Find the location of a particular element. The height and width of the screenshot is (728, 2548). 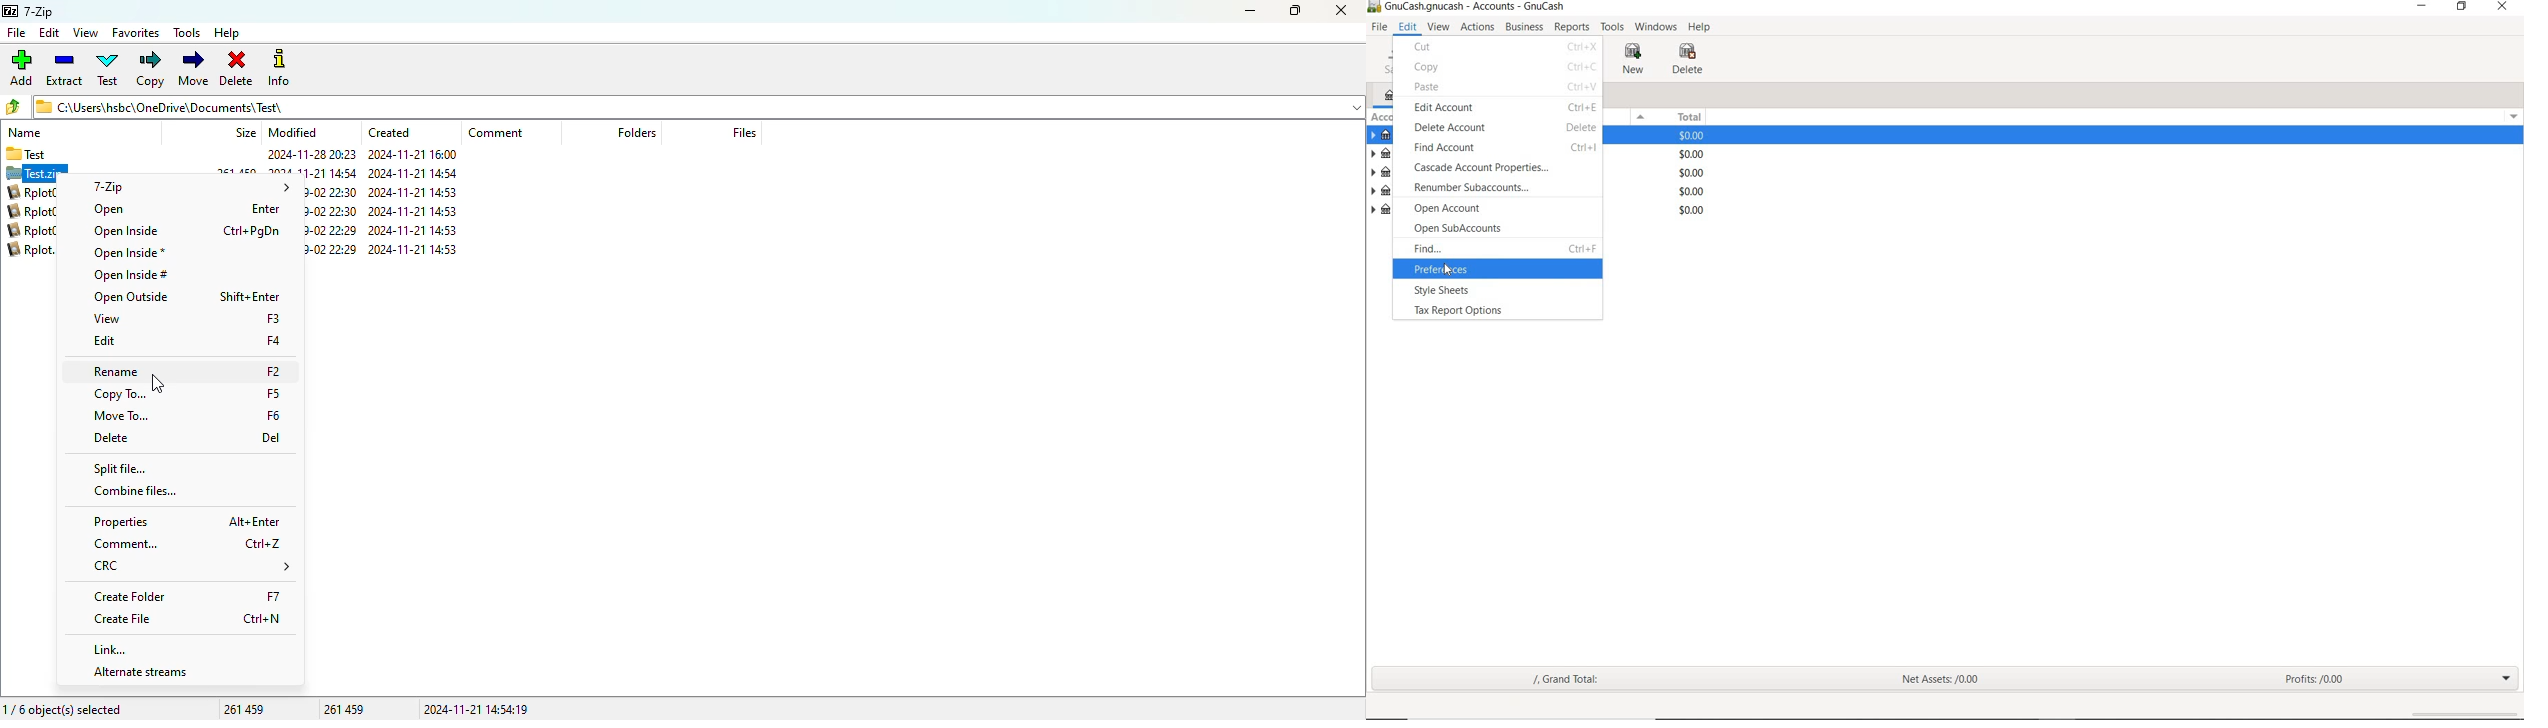

renumber subaccounts is located at coordinates (1472, 188).